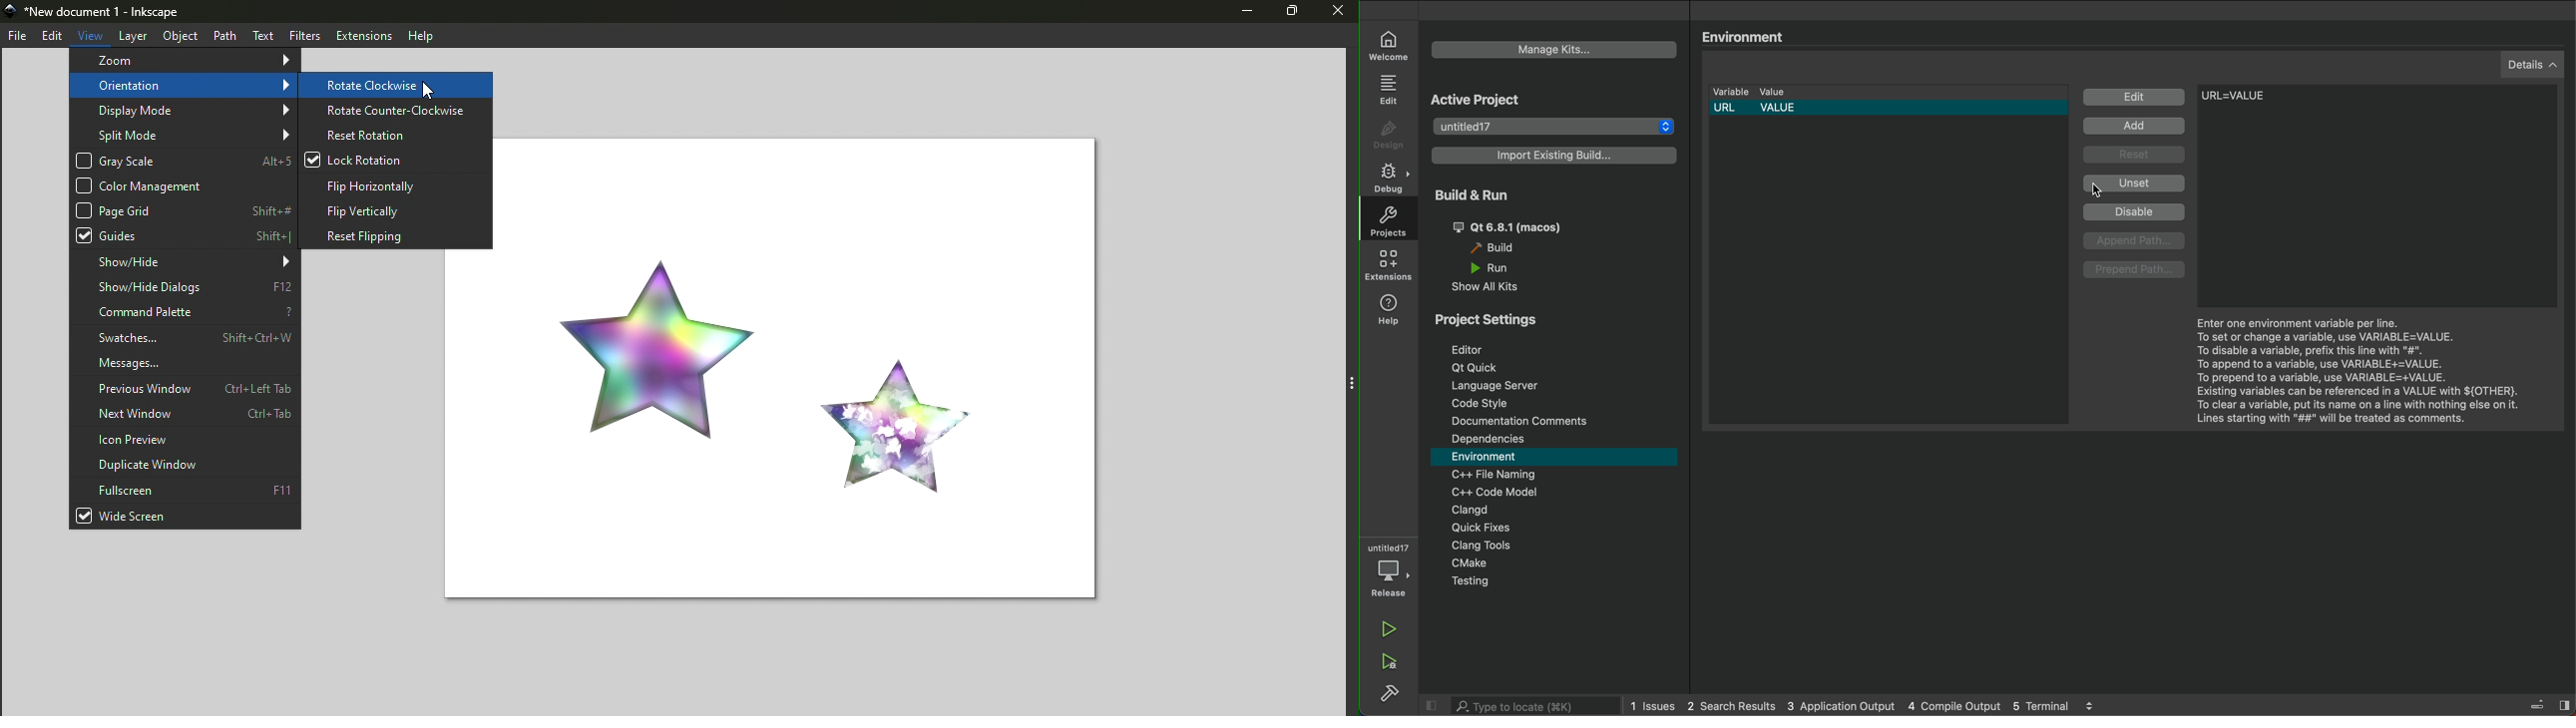 The width and height of the screenshot is (2576, 728). I want to click on import, so click(1553, 159).